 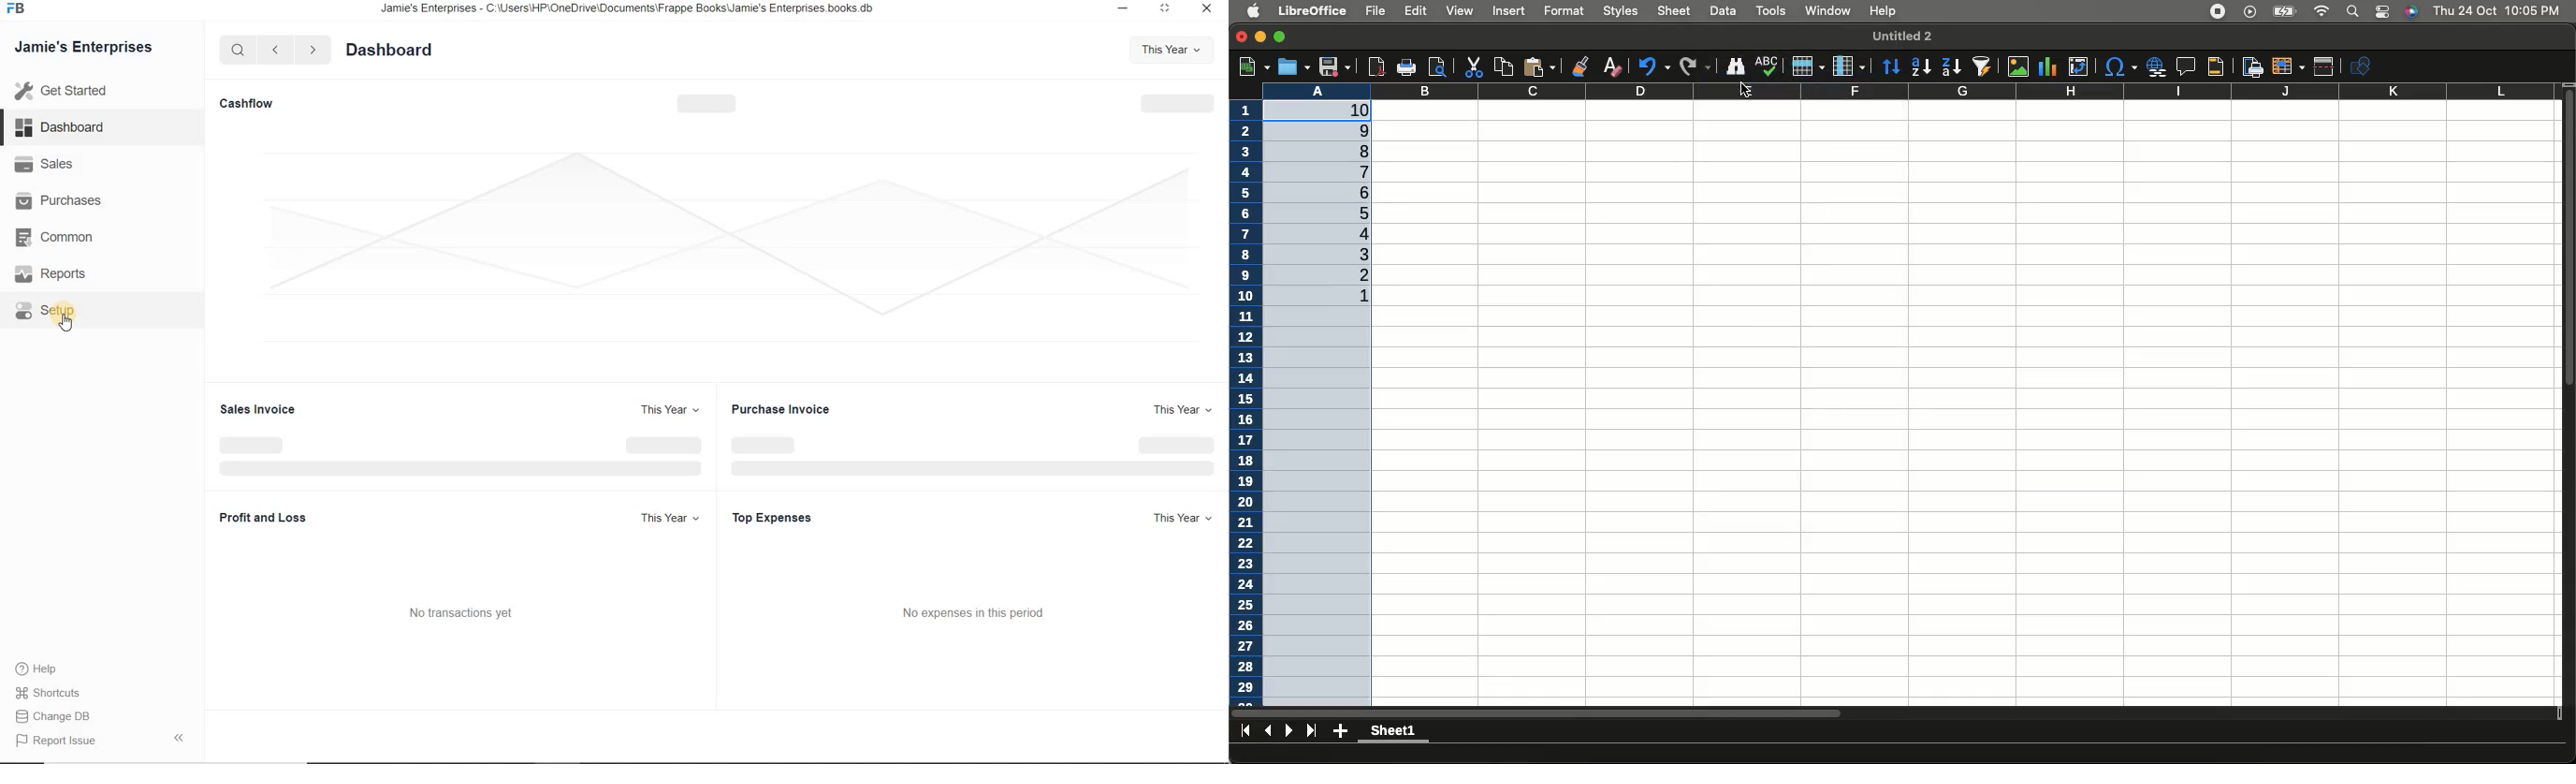 I want to click on Apple logo, so click(x=1254, y=11).